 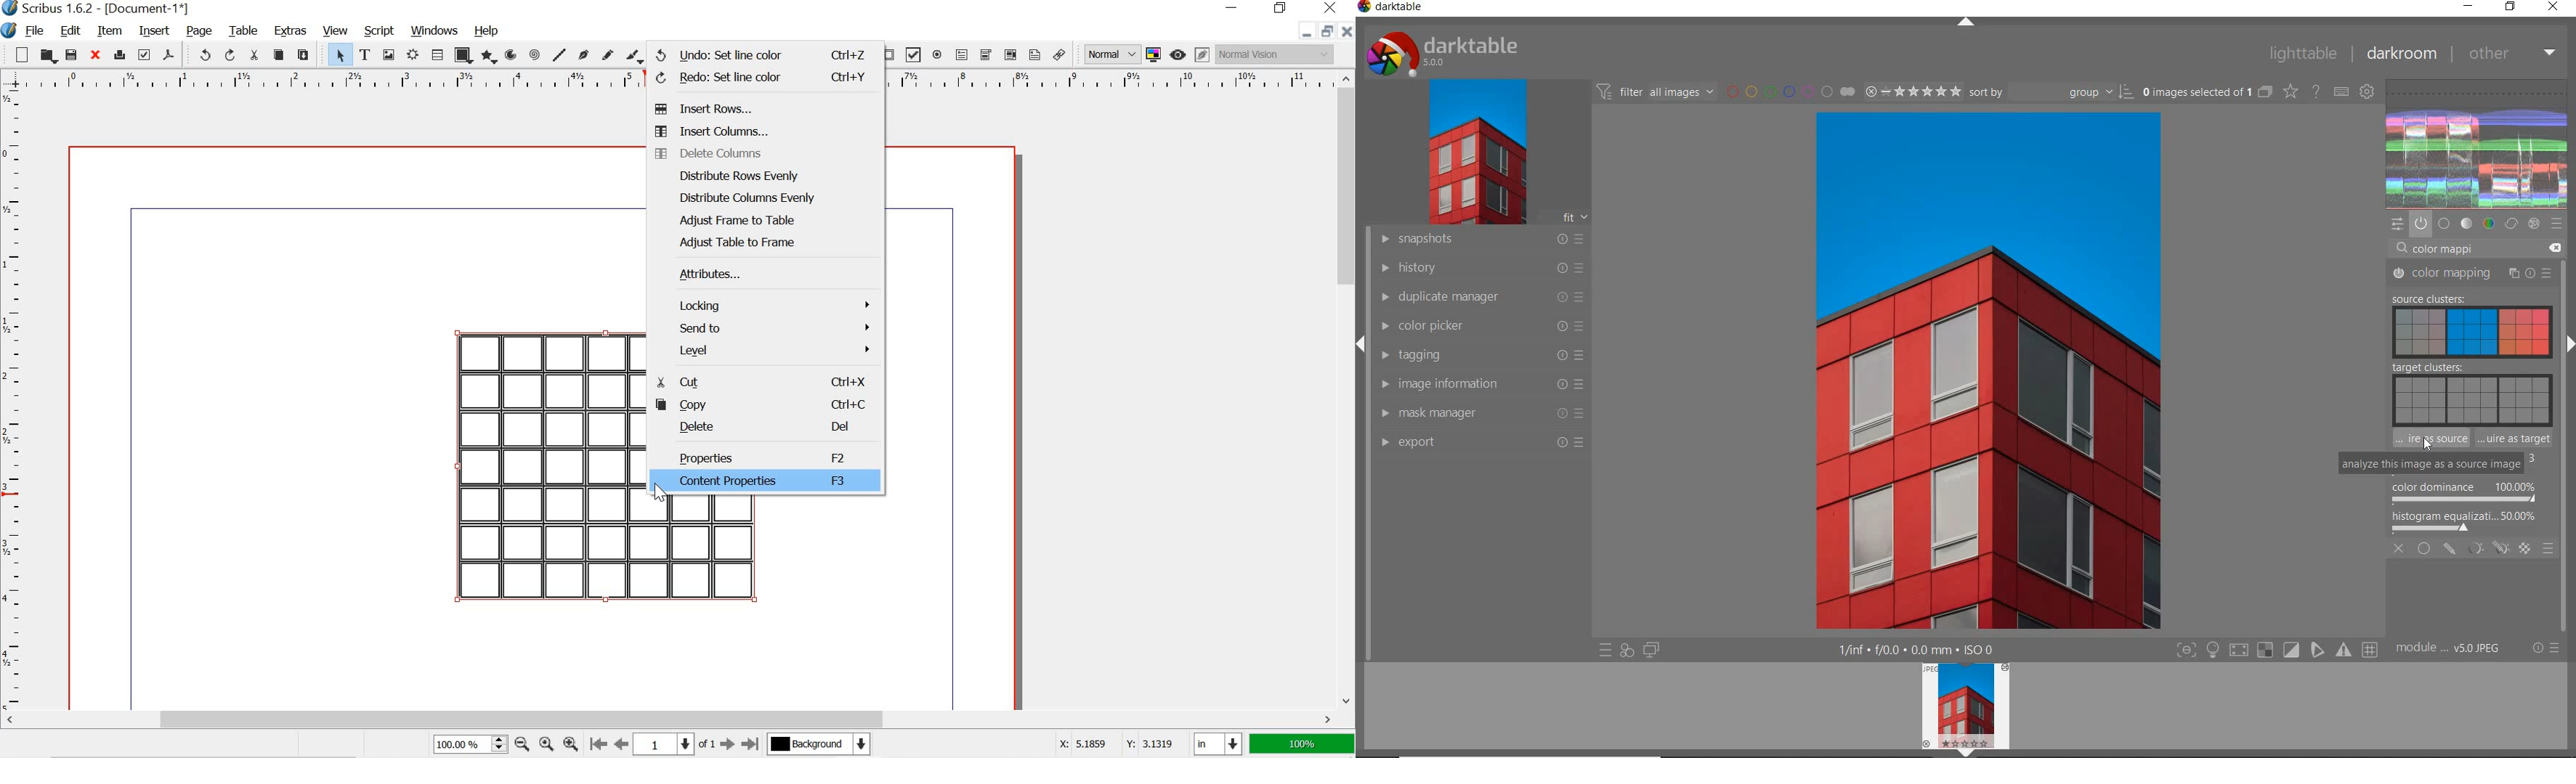 What do you see at coordinates (773, 272) in the screenshot?
I see `attributes` at bounding box center [773, 272].